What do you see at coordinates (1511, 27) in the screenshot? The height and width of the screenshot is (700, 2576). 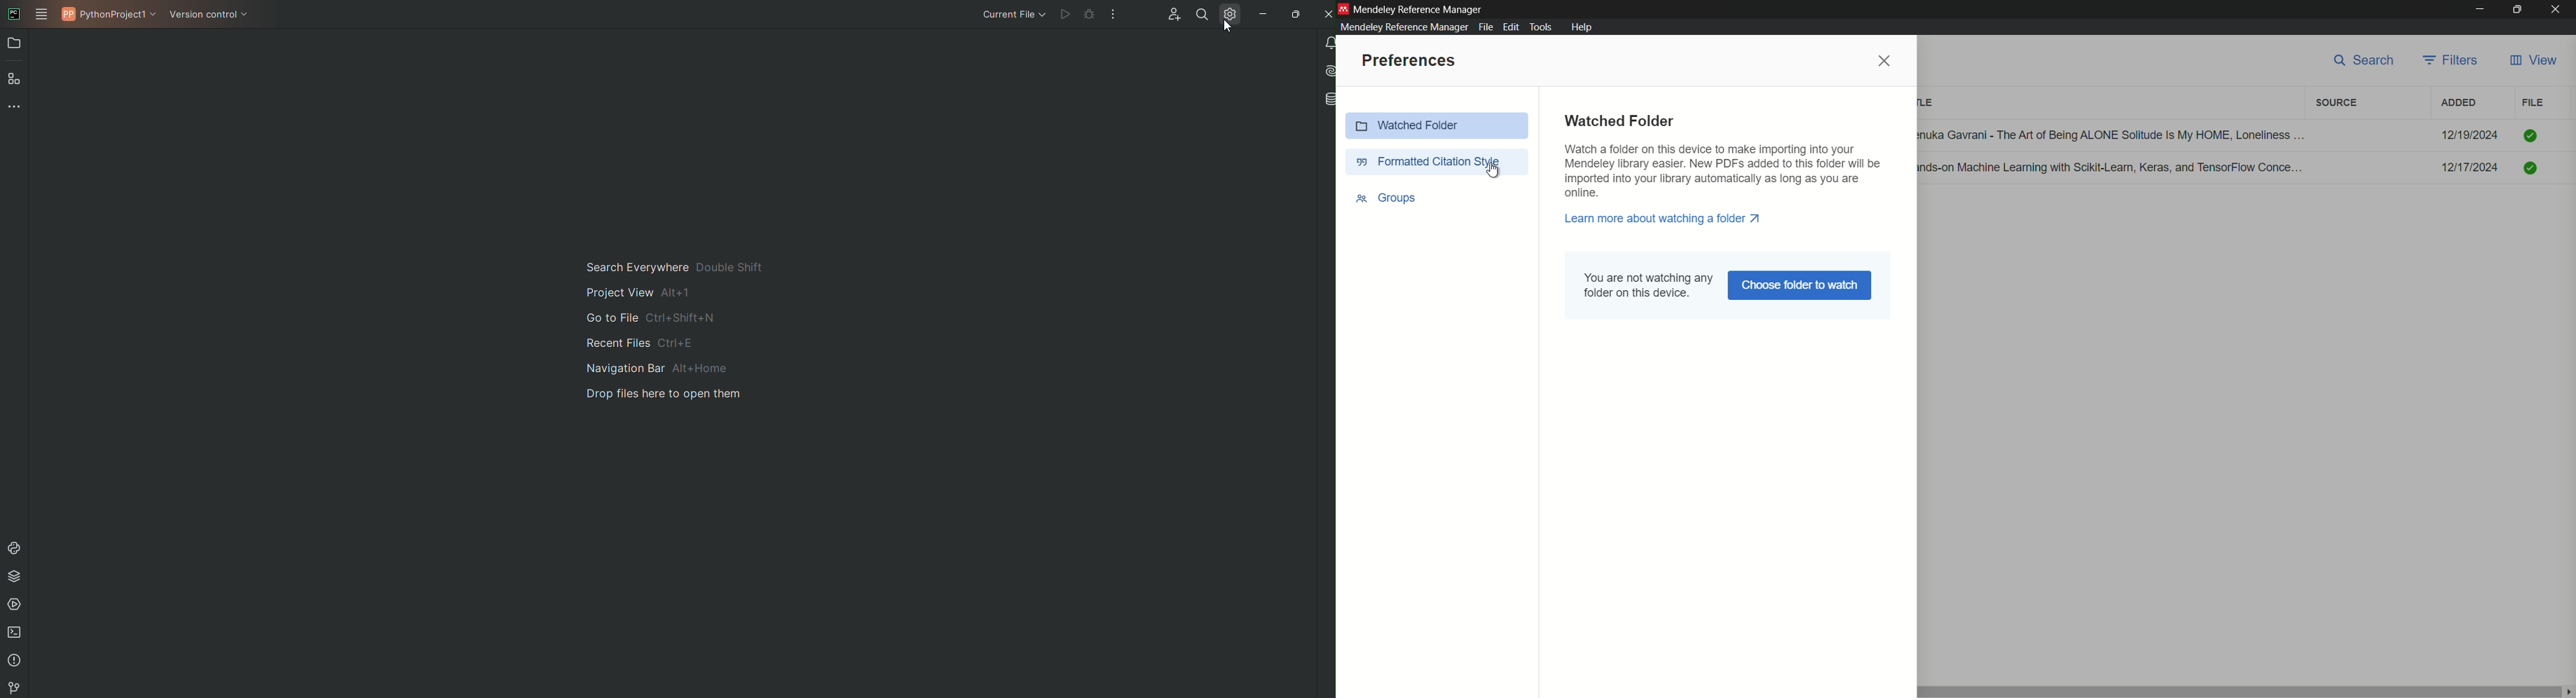 I see `edit menu` at bounding box center [1511, 27].